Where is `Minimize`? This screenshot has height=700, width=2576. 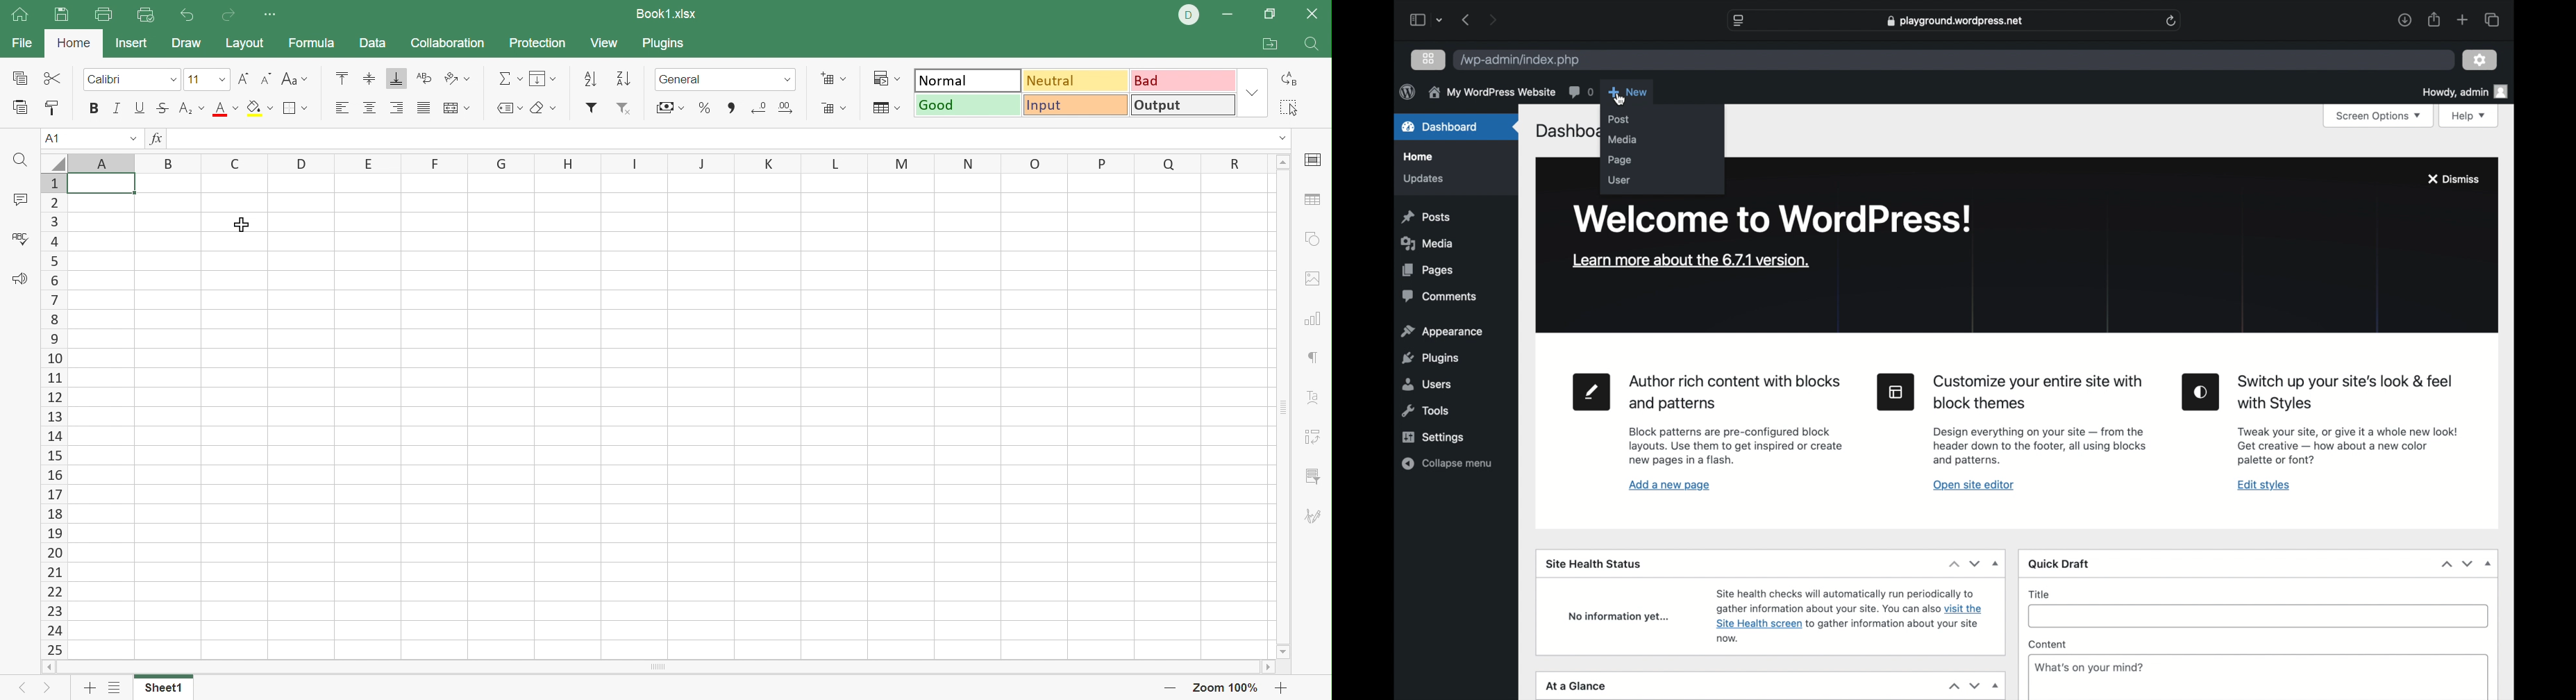
Minimize is located at coordinates (1226, 15).